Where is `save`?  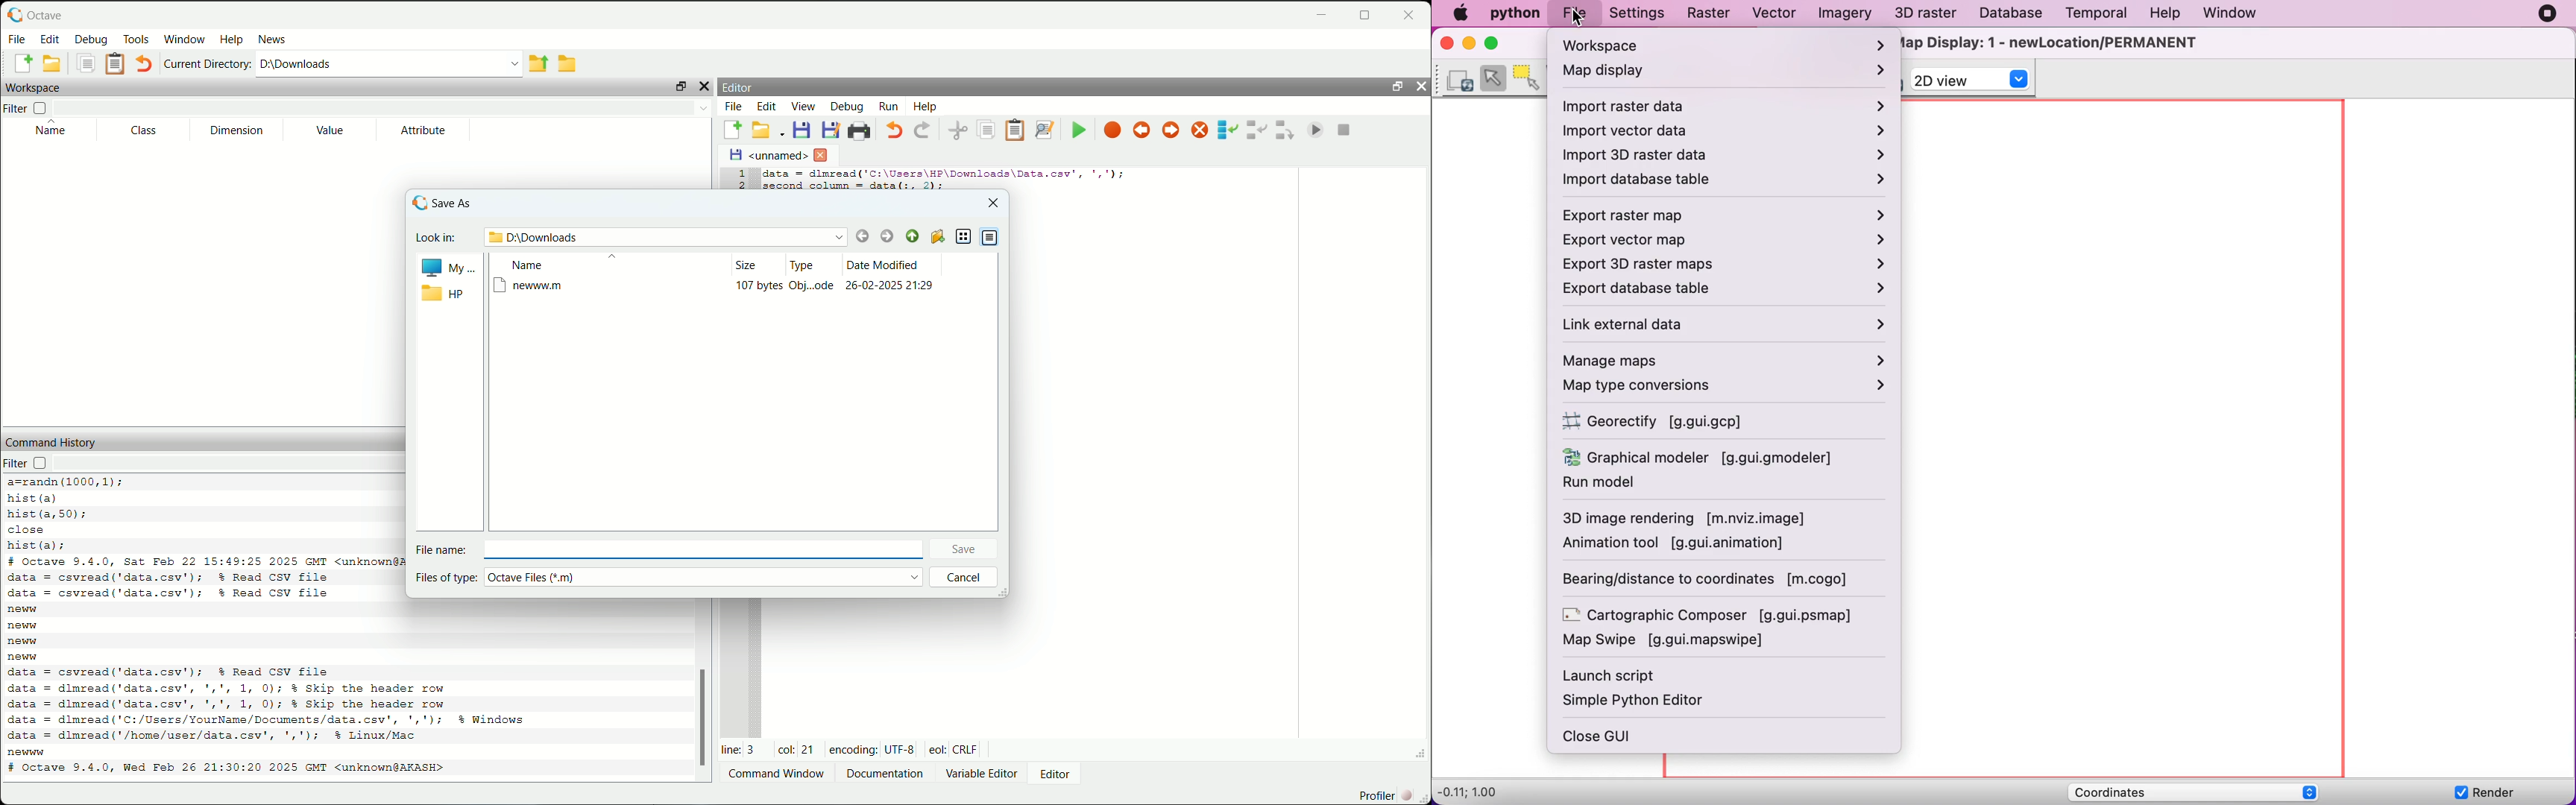 save is located at coordinates (969, 547).